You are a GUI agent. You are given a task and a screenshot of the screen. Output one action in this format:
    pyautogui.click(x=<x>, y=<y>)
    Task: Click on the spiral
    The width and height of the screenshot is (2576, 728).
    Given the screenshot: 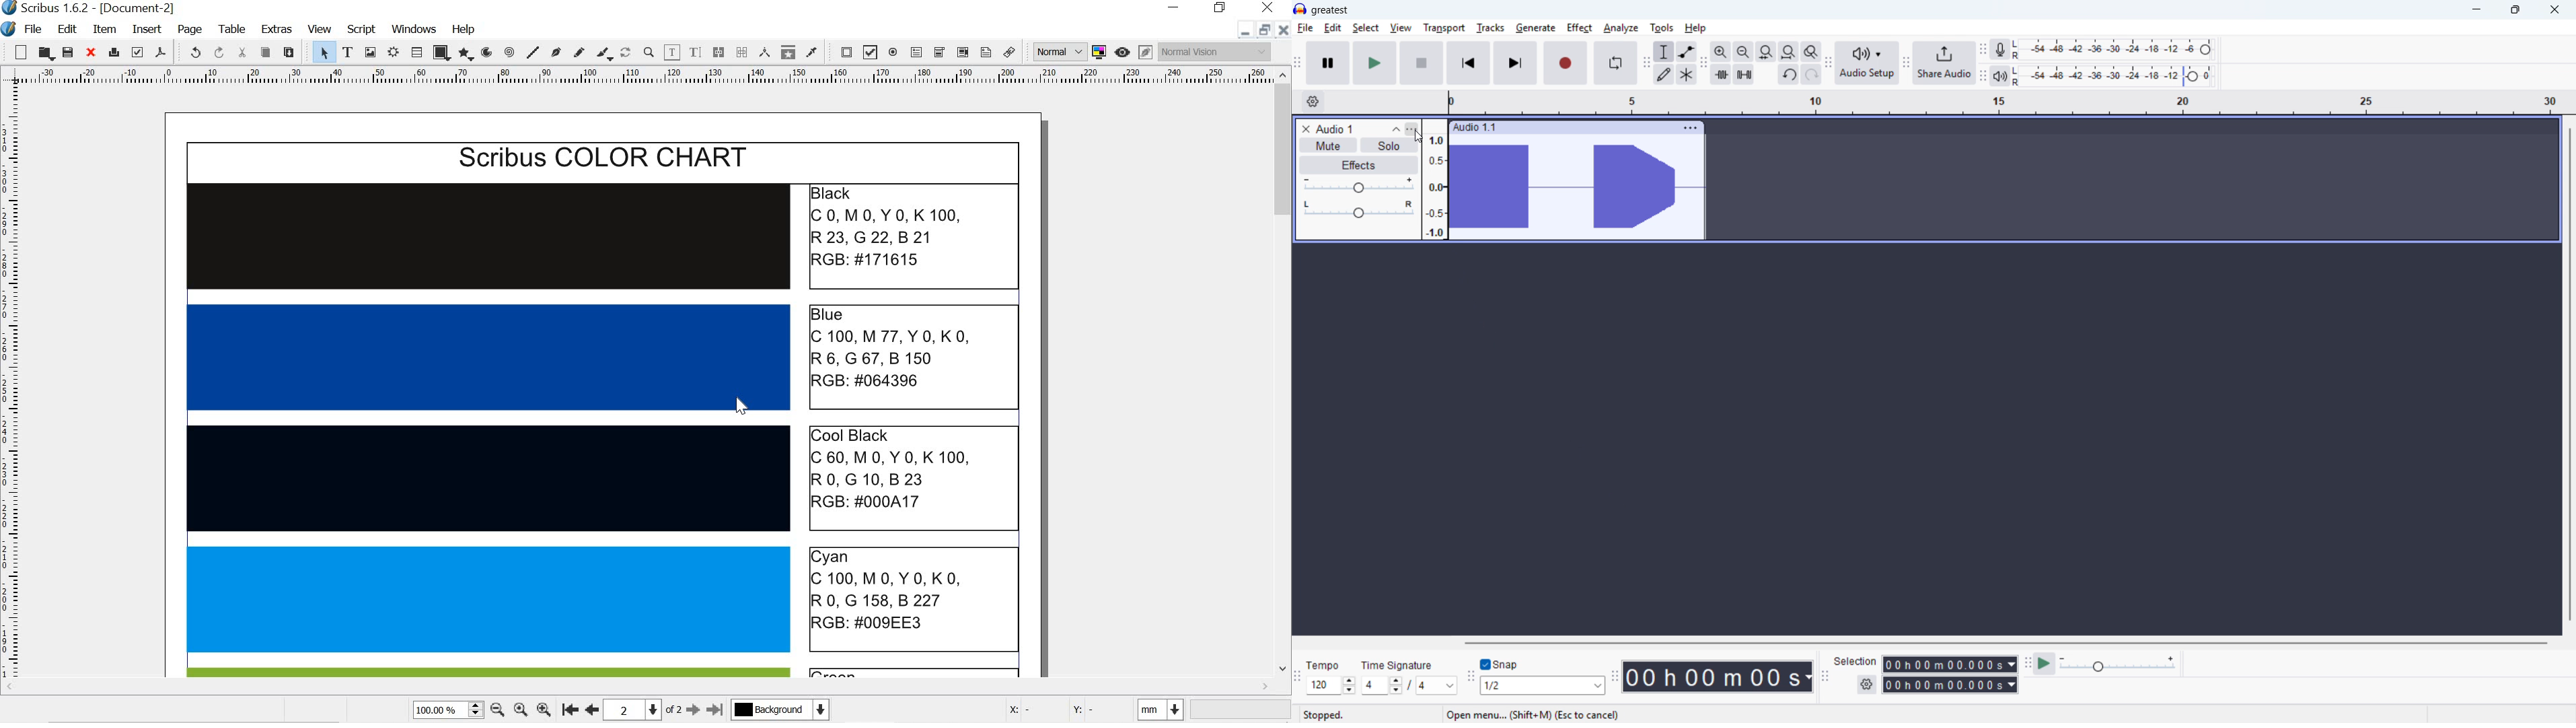 What is the action you would take?
    pyautogui.click(x=509, y=52)
    